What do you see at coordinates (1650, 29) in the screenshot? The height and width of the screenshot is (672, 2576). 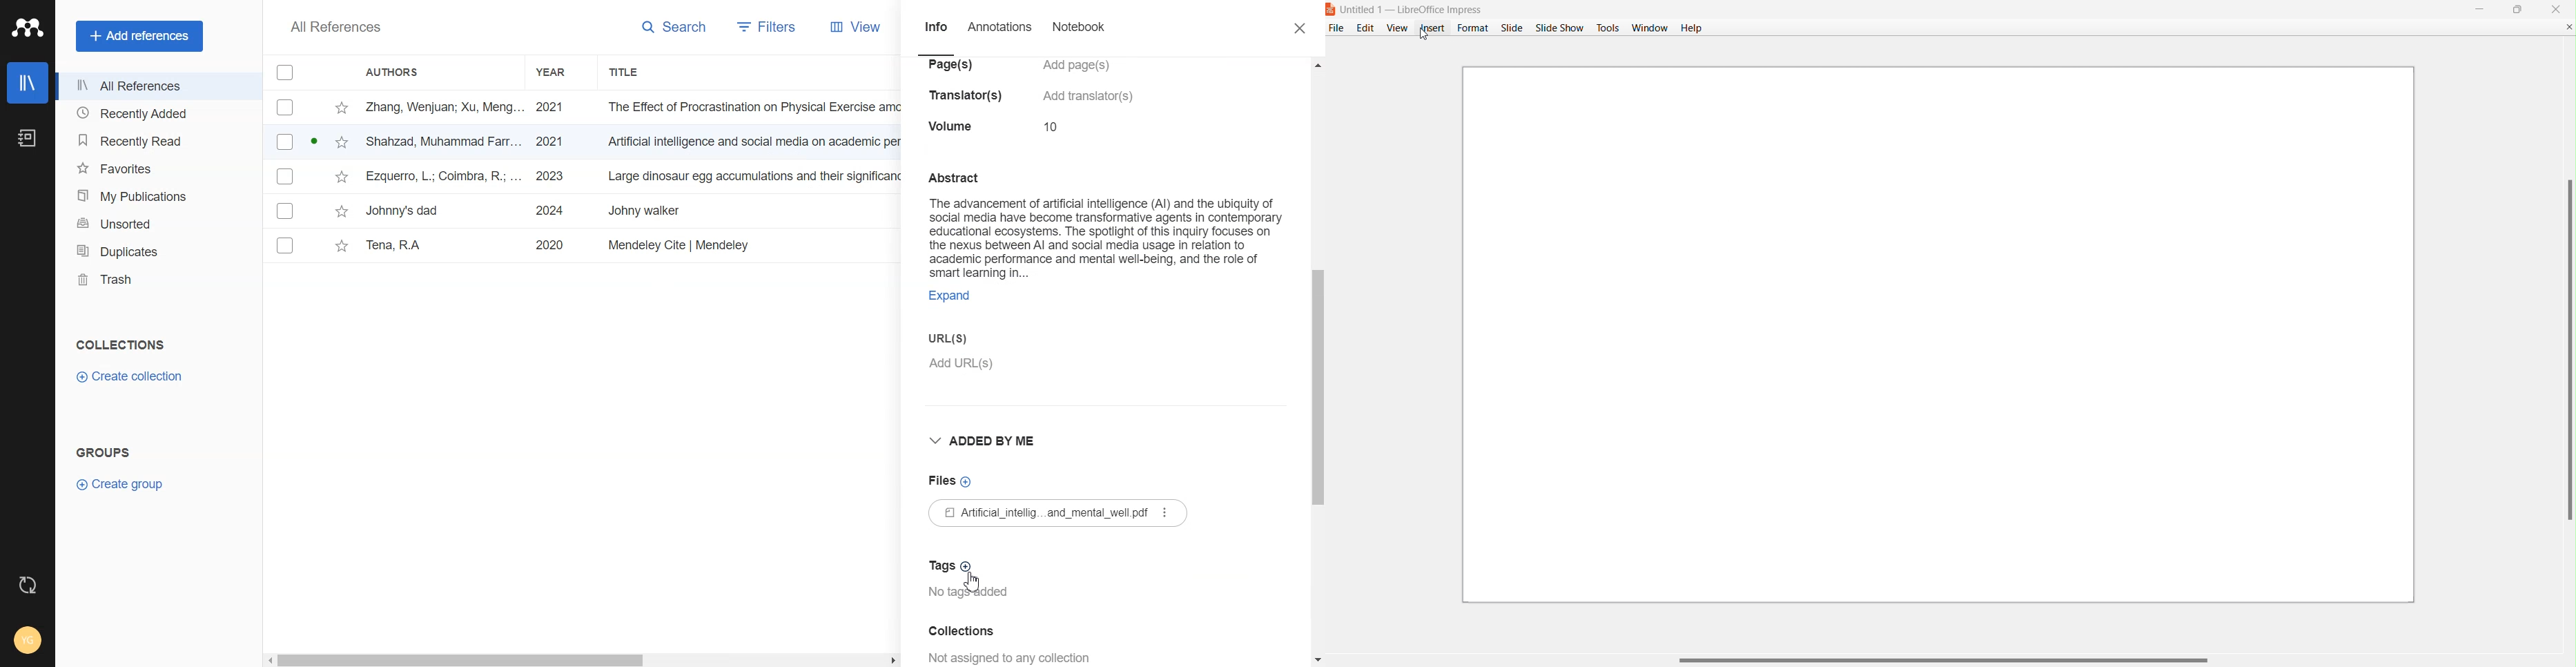 I see `Window` at bounding box center [1650, 29].